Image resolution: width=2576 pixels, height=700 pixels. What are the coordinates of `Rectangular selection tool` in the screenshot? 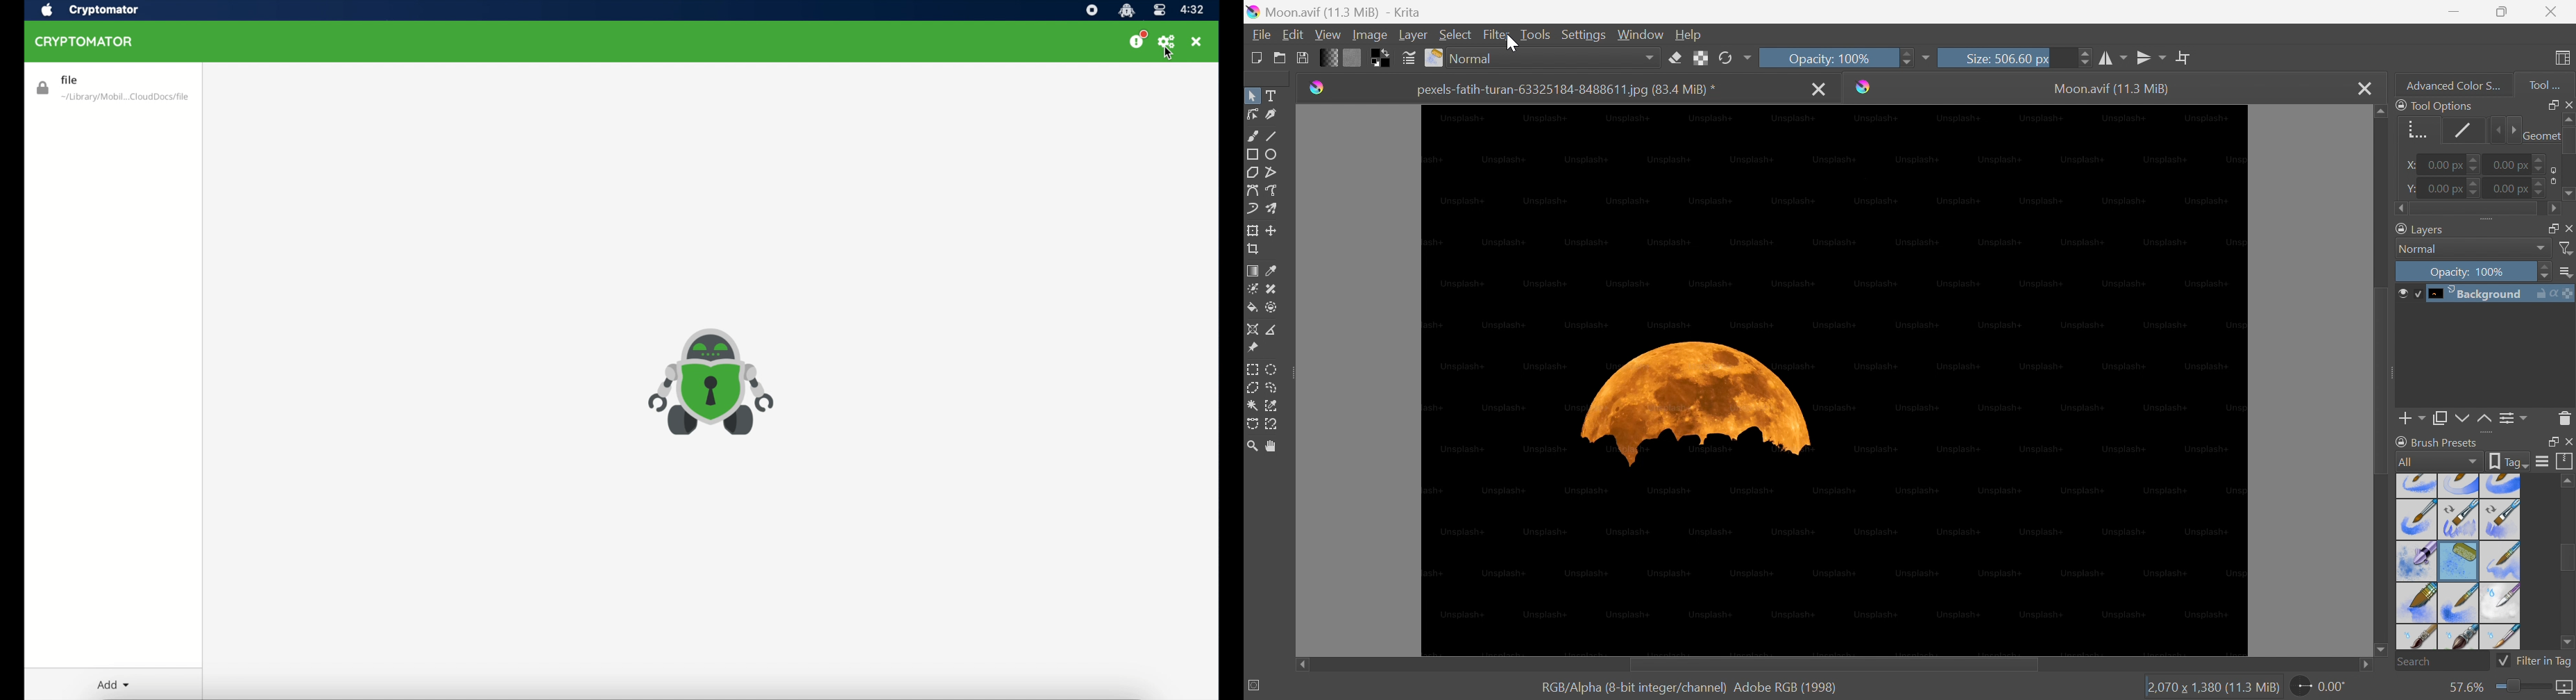 It's located at (1254, 369).